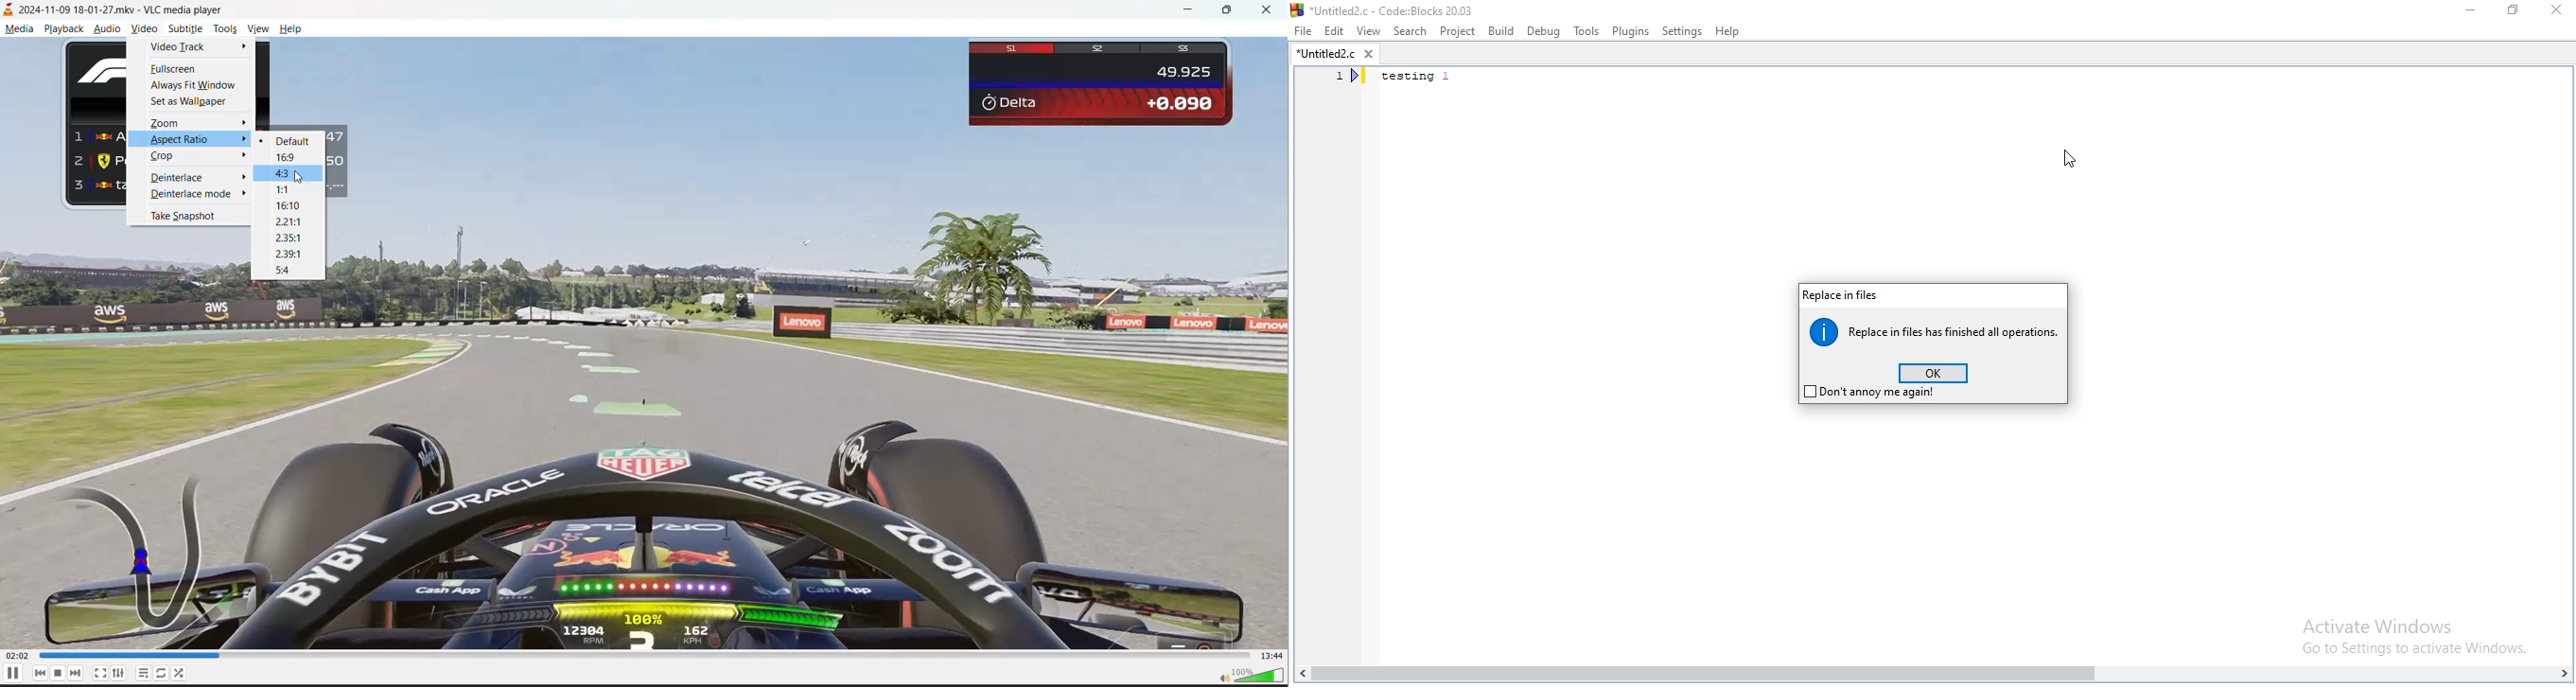 This screenshot has width=2576, height=700. I want to click on maximize, so click(1230, 11).